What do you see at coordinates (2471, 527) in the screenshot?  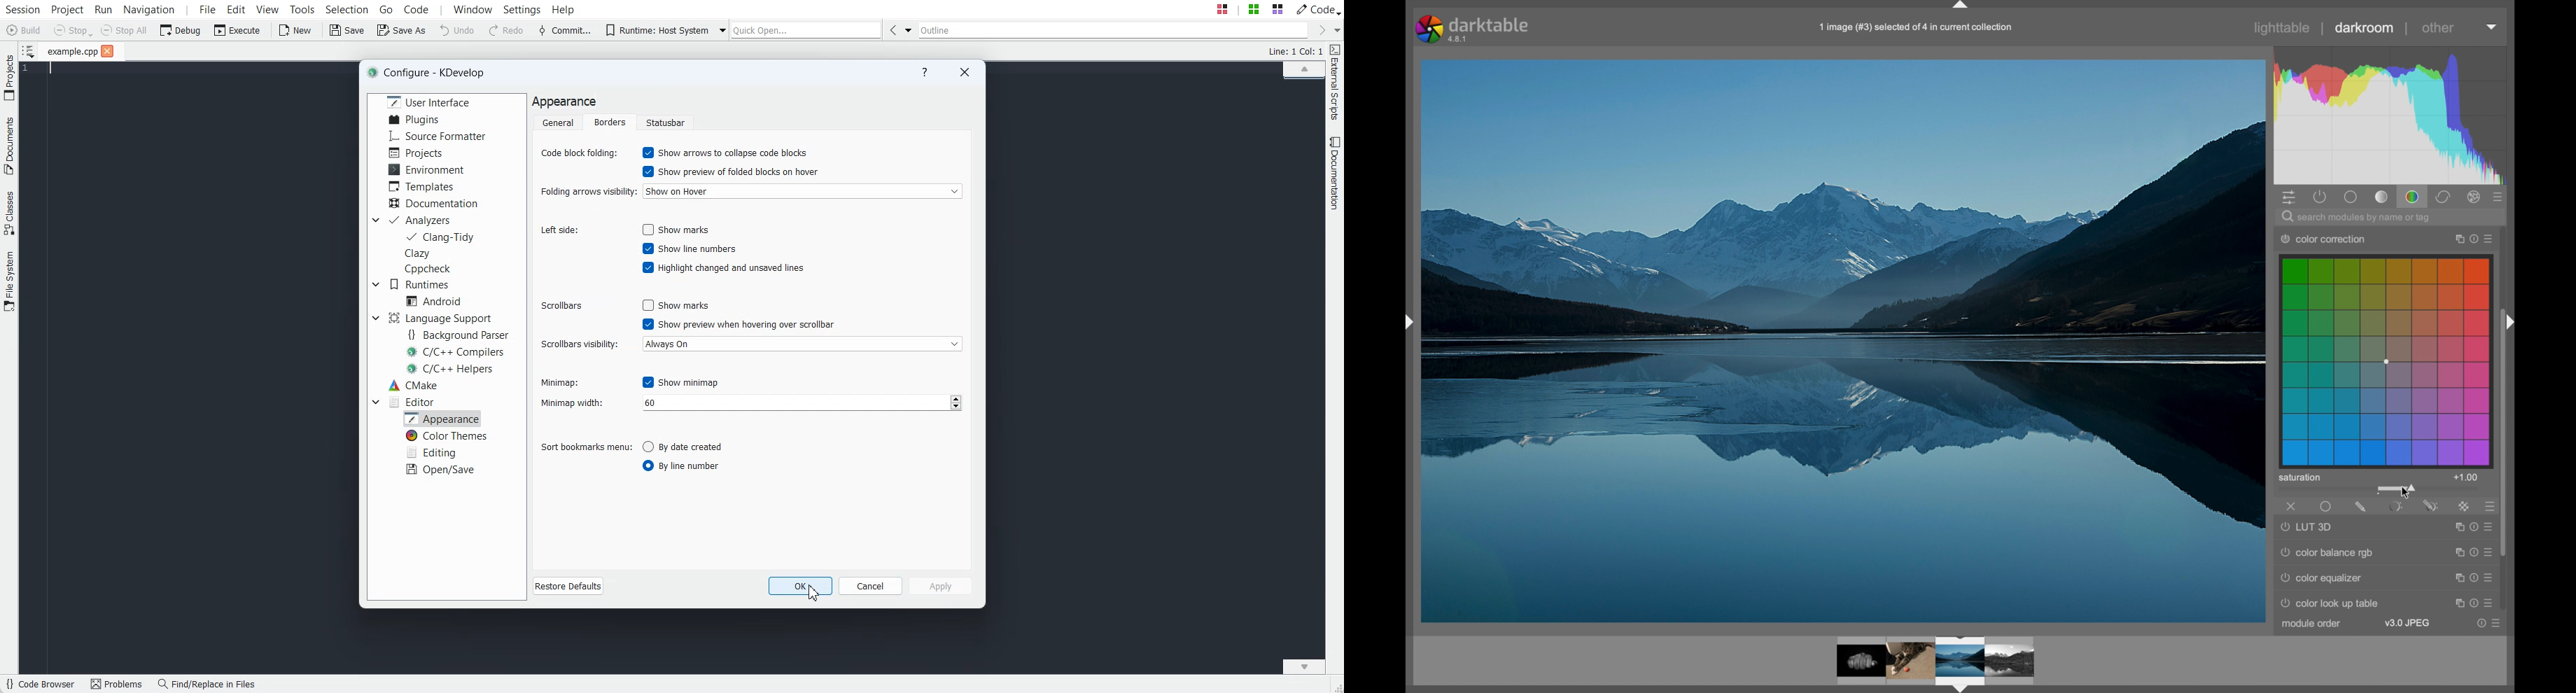 I see `options` at bounding box center [2471, 527].